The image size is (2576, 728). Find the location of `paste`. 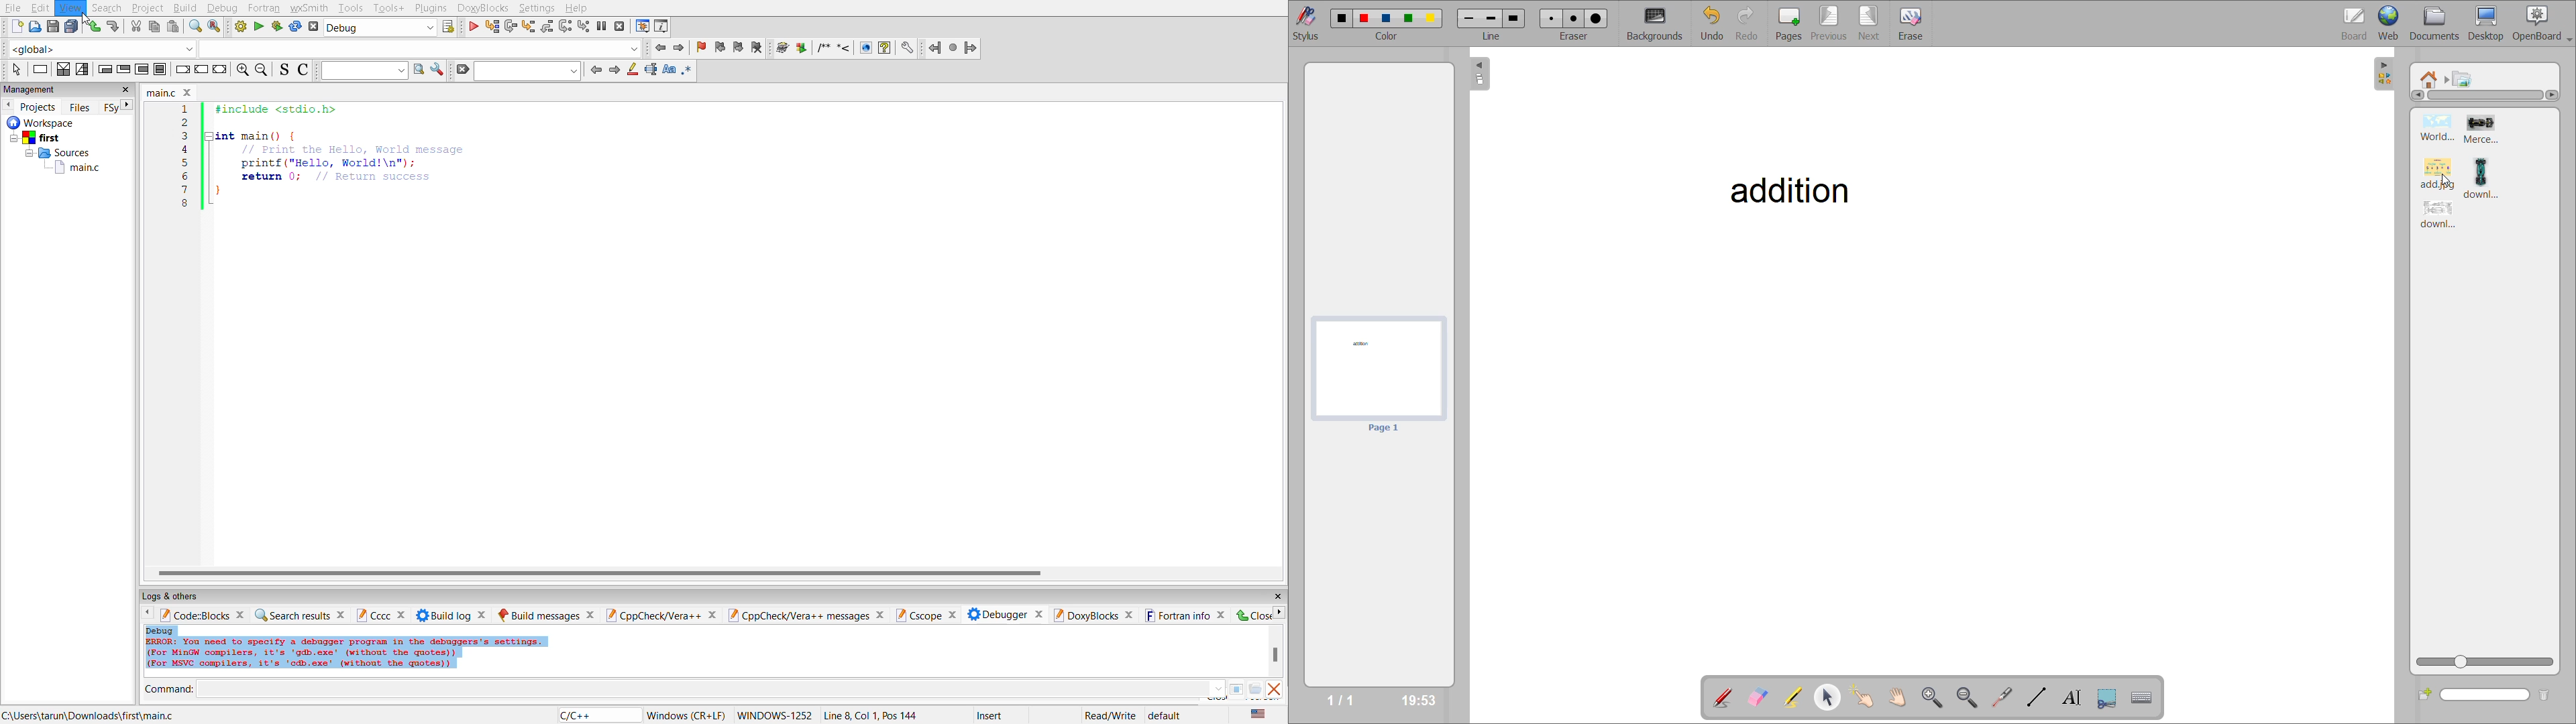

paste is located at coordinates (172, 29).